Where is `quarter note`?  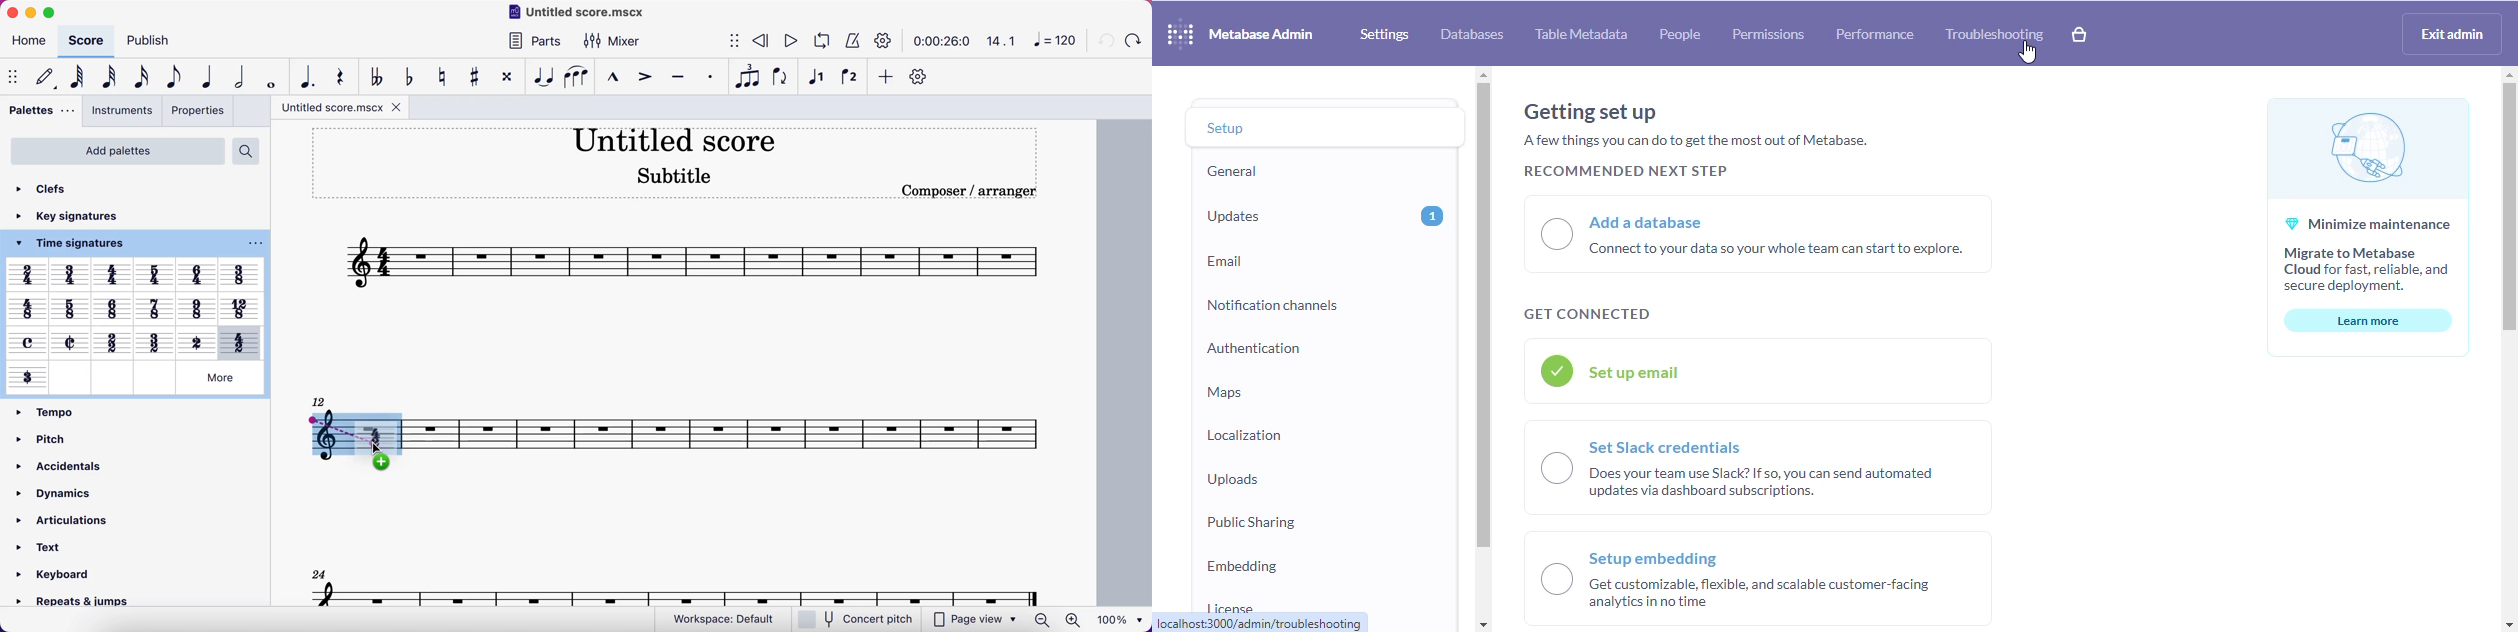
quarter note is located at coordinates (203, 76).